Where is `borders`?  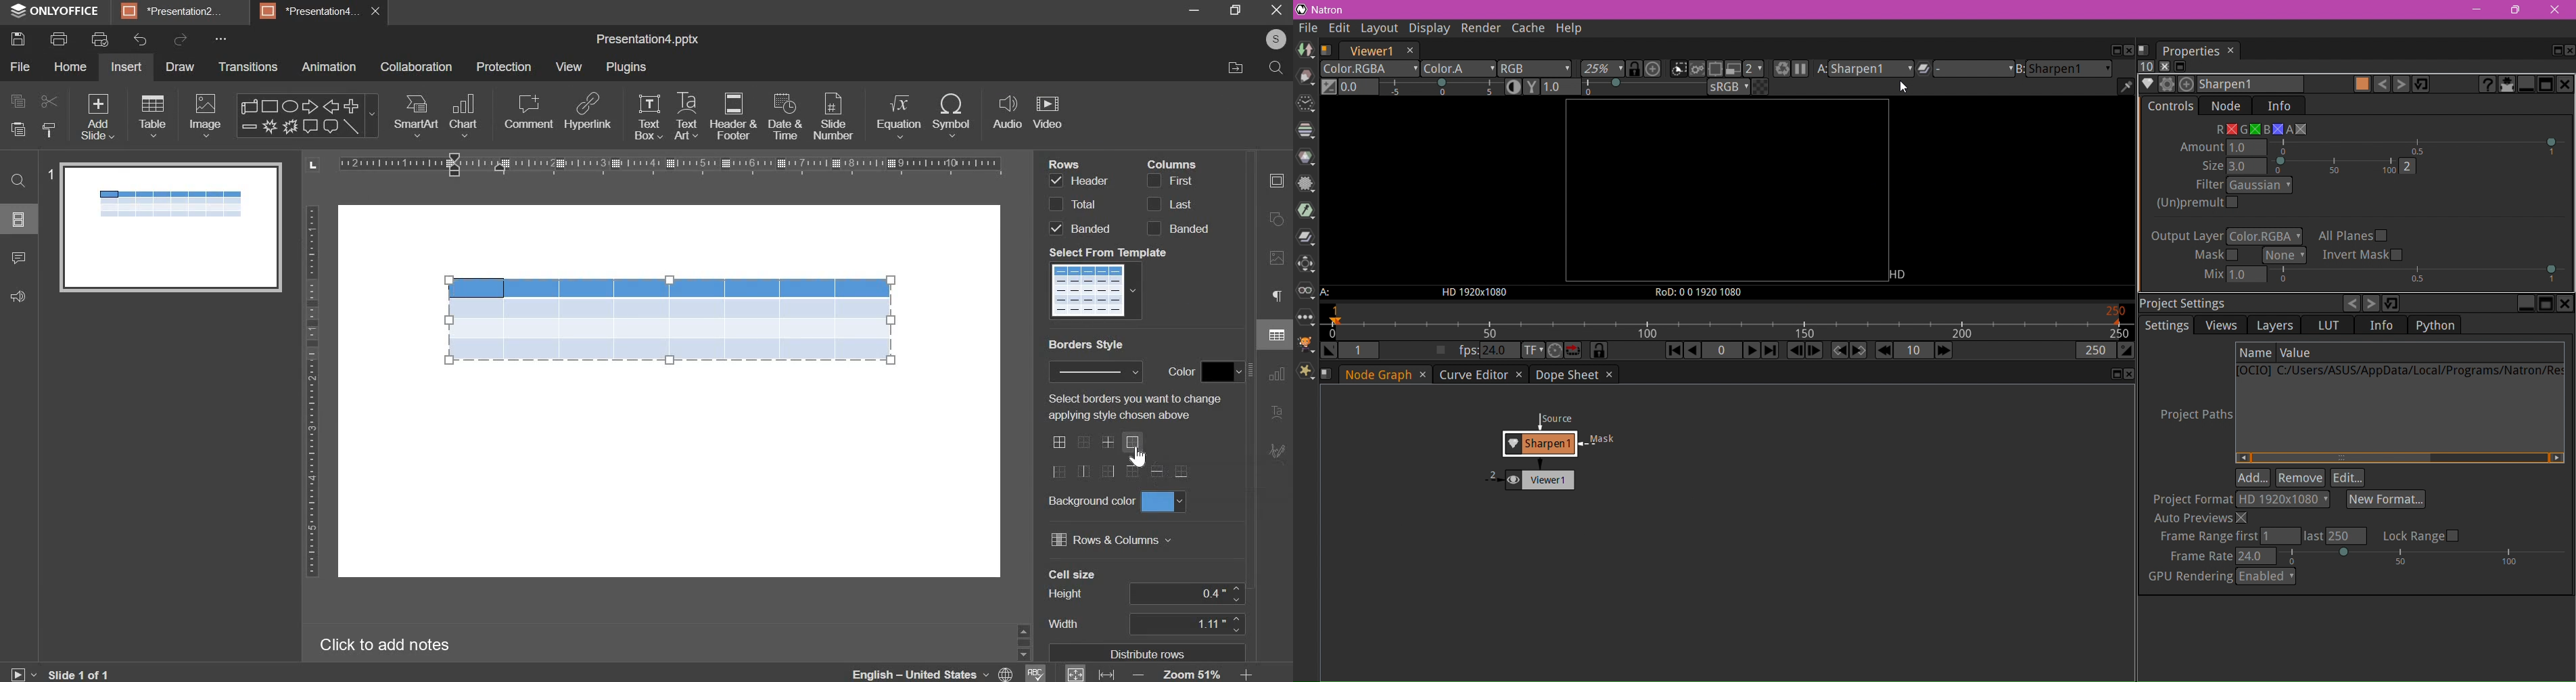 borders is located at coordinates (1118, 474).